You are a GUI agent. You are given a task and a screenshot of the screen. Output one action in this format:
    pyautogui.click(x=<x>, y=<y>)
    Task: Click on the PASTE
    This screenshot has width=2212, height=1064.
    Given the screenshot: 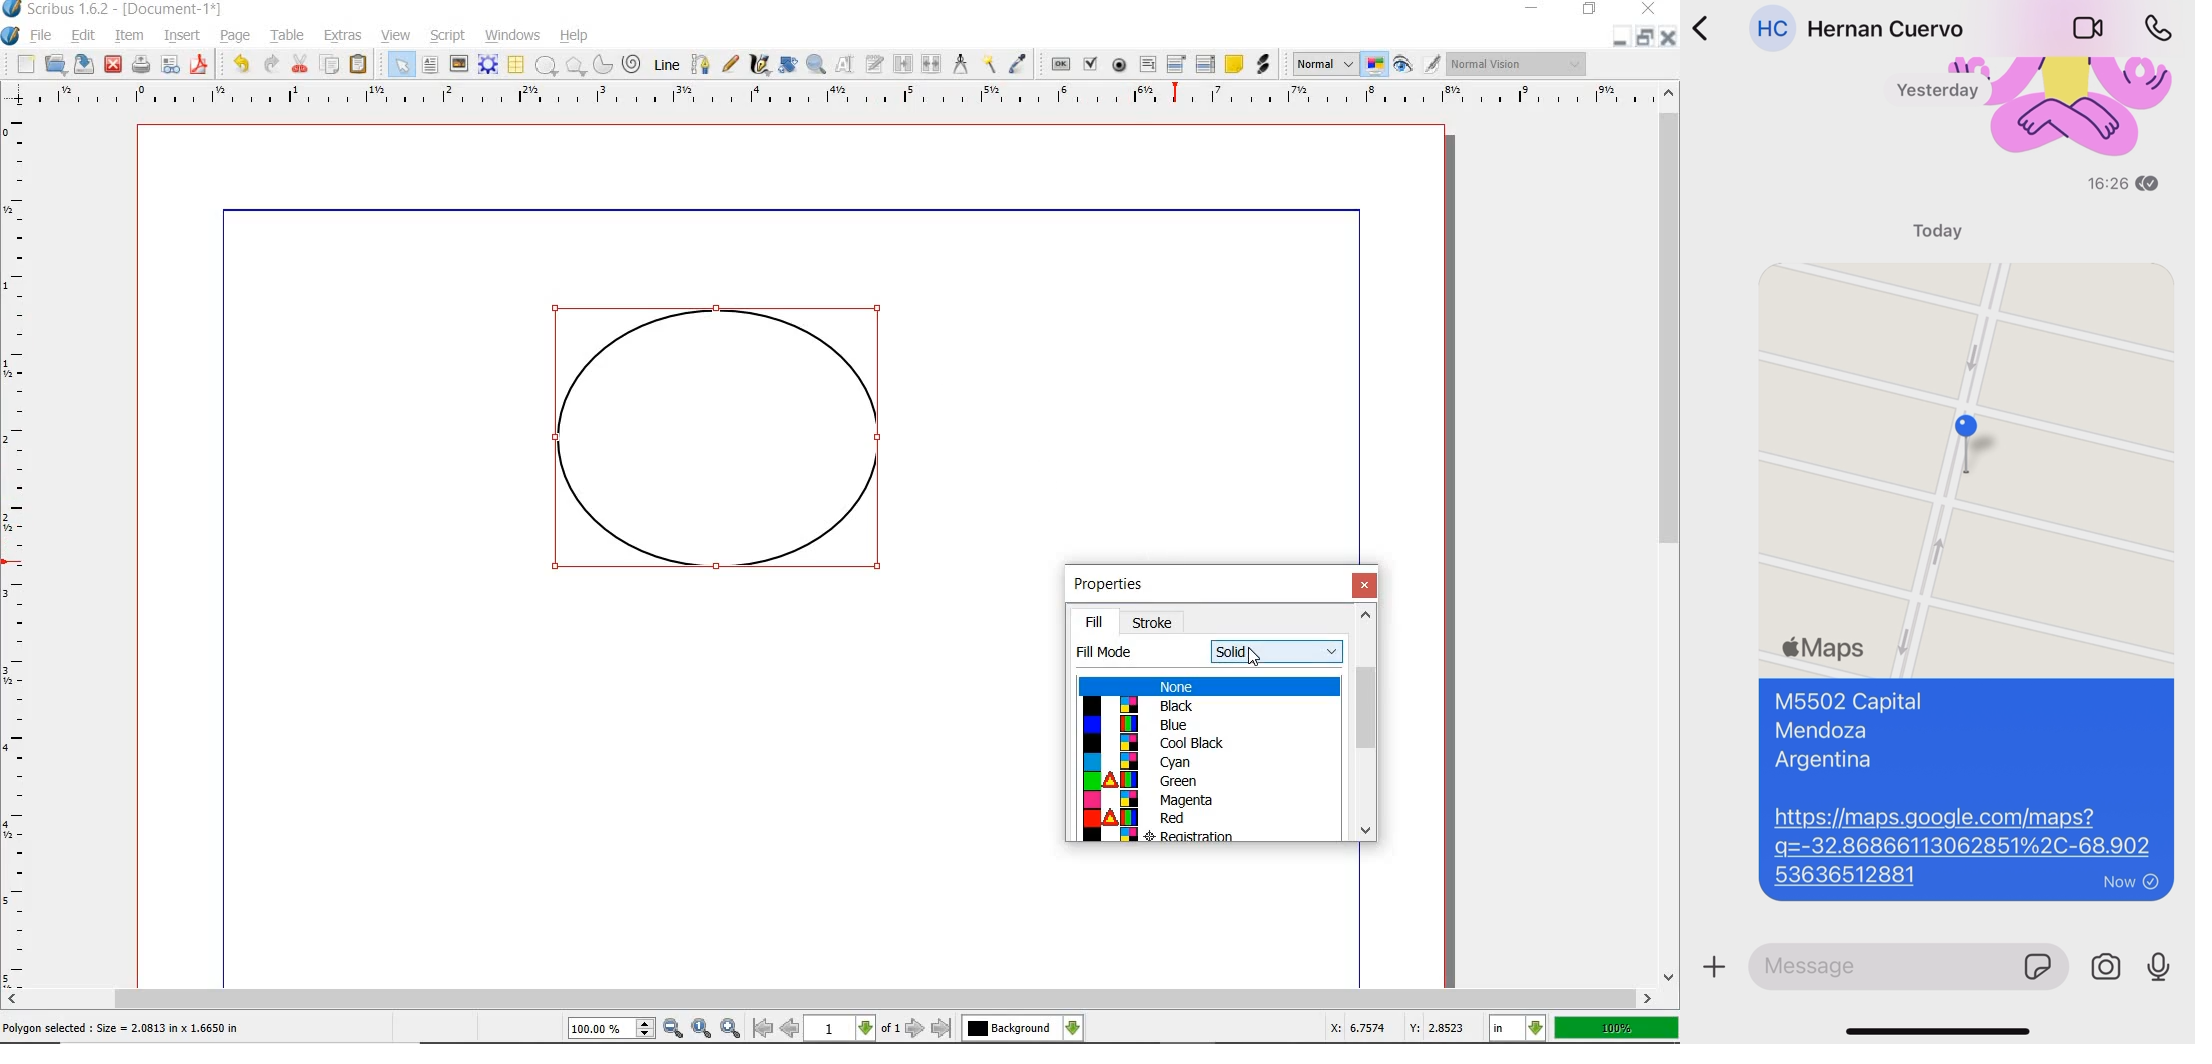 What is the action you would take?
    pyautogui.click(x=358, y=66)
    